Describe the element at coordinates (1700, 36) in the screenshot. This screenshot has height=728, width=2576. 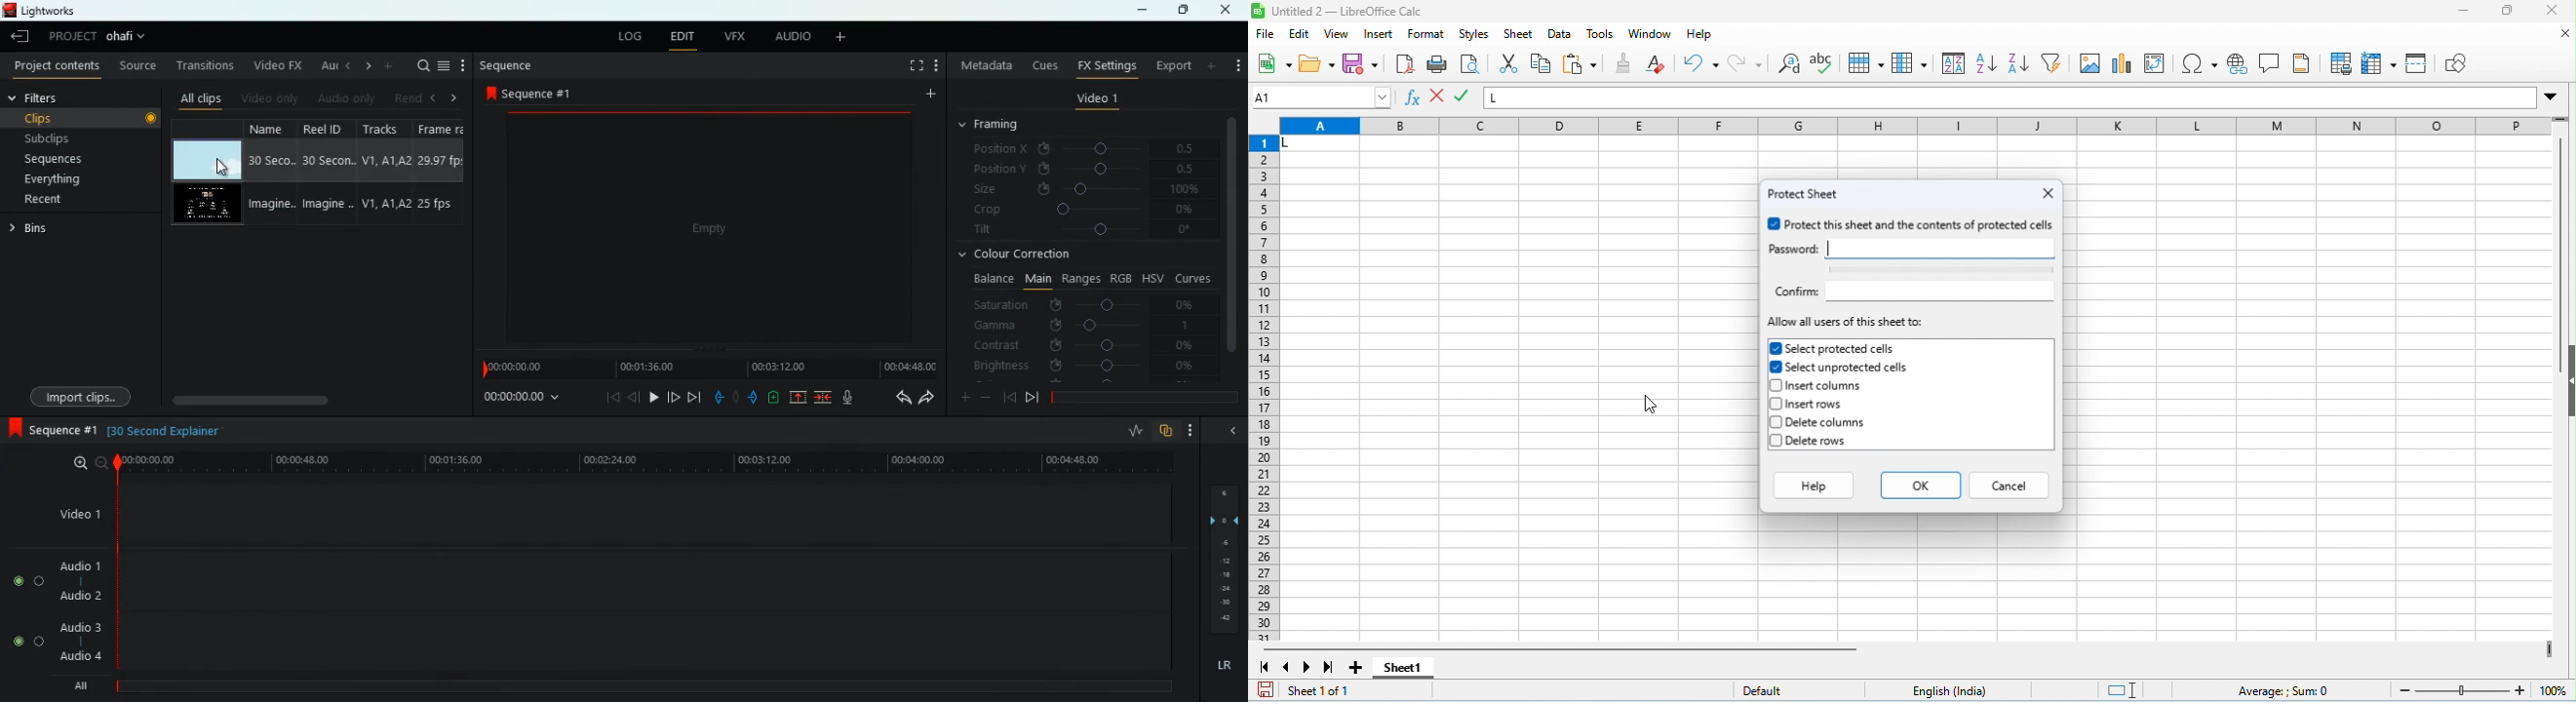
I see `help` at that location.